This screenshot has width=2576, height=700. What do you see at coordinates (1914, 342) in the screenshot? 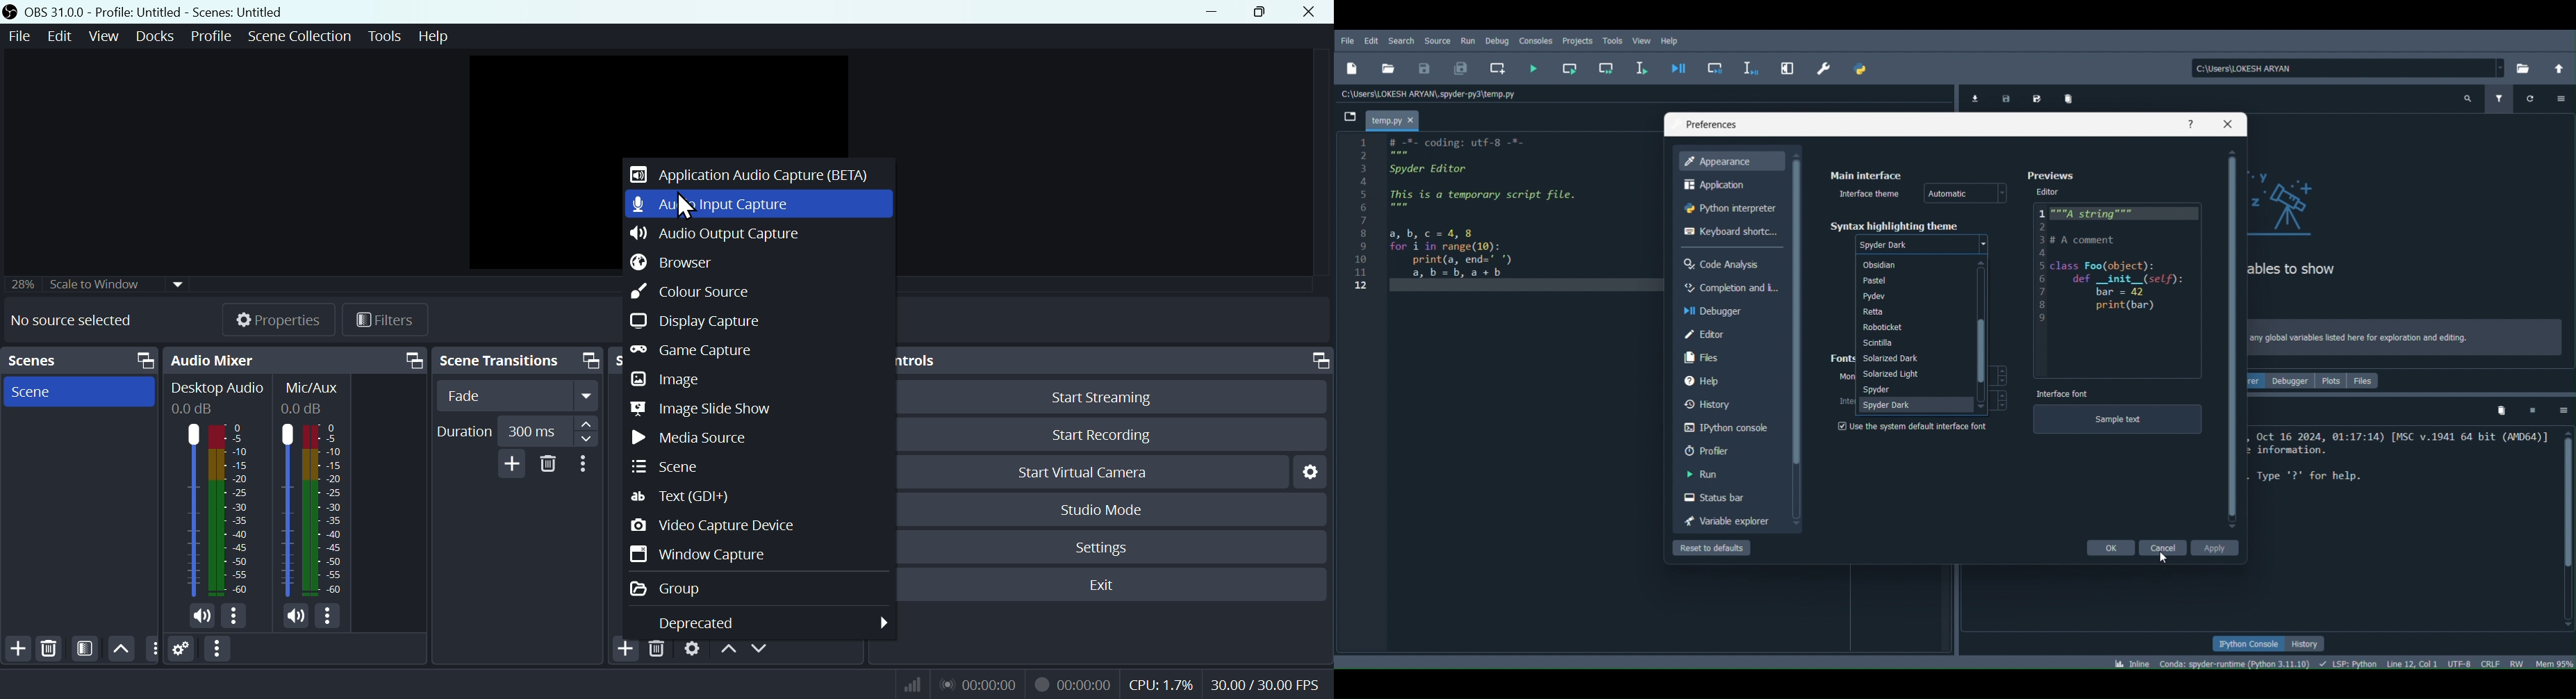
I see `Scintilla` at bounding box center [1914, 342].